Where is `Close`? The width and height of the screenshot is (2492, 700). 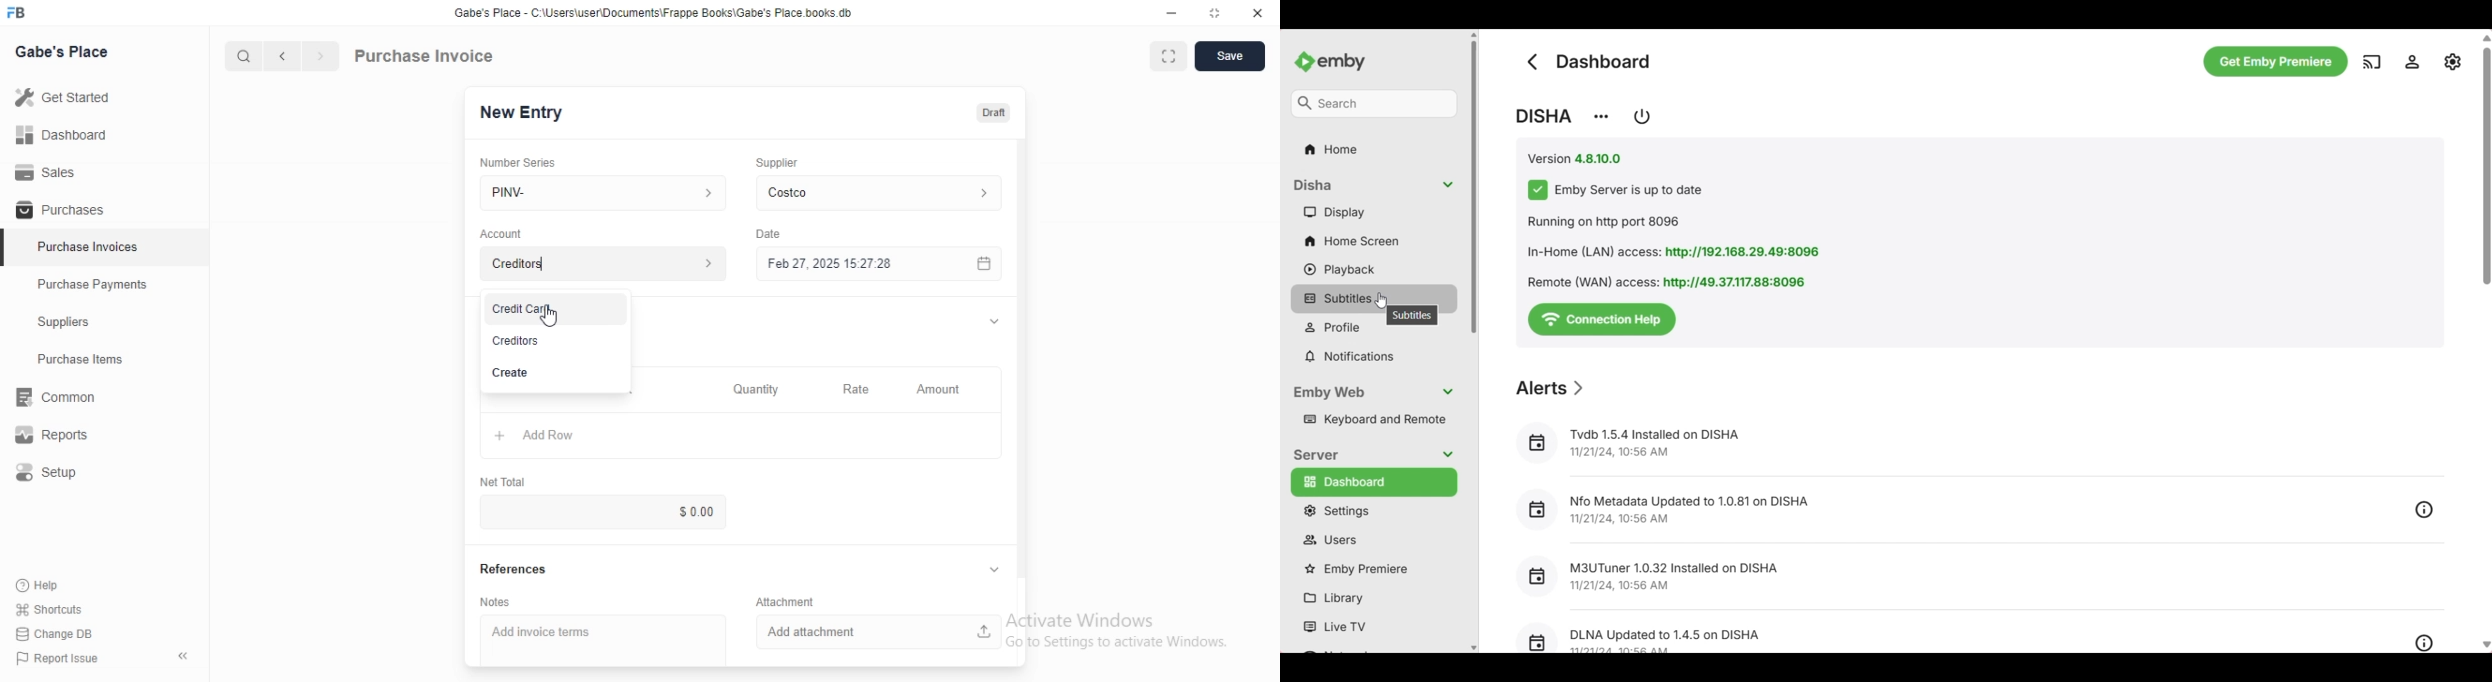 Close is located at coordinates (1258, 13).